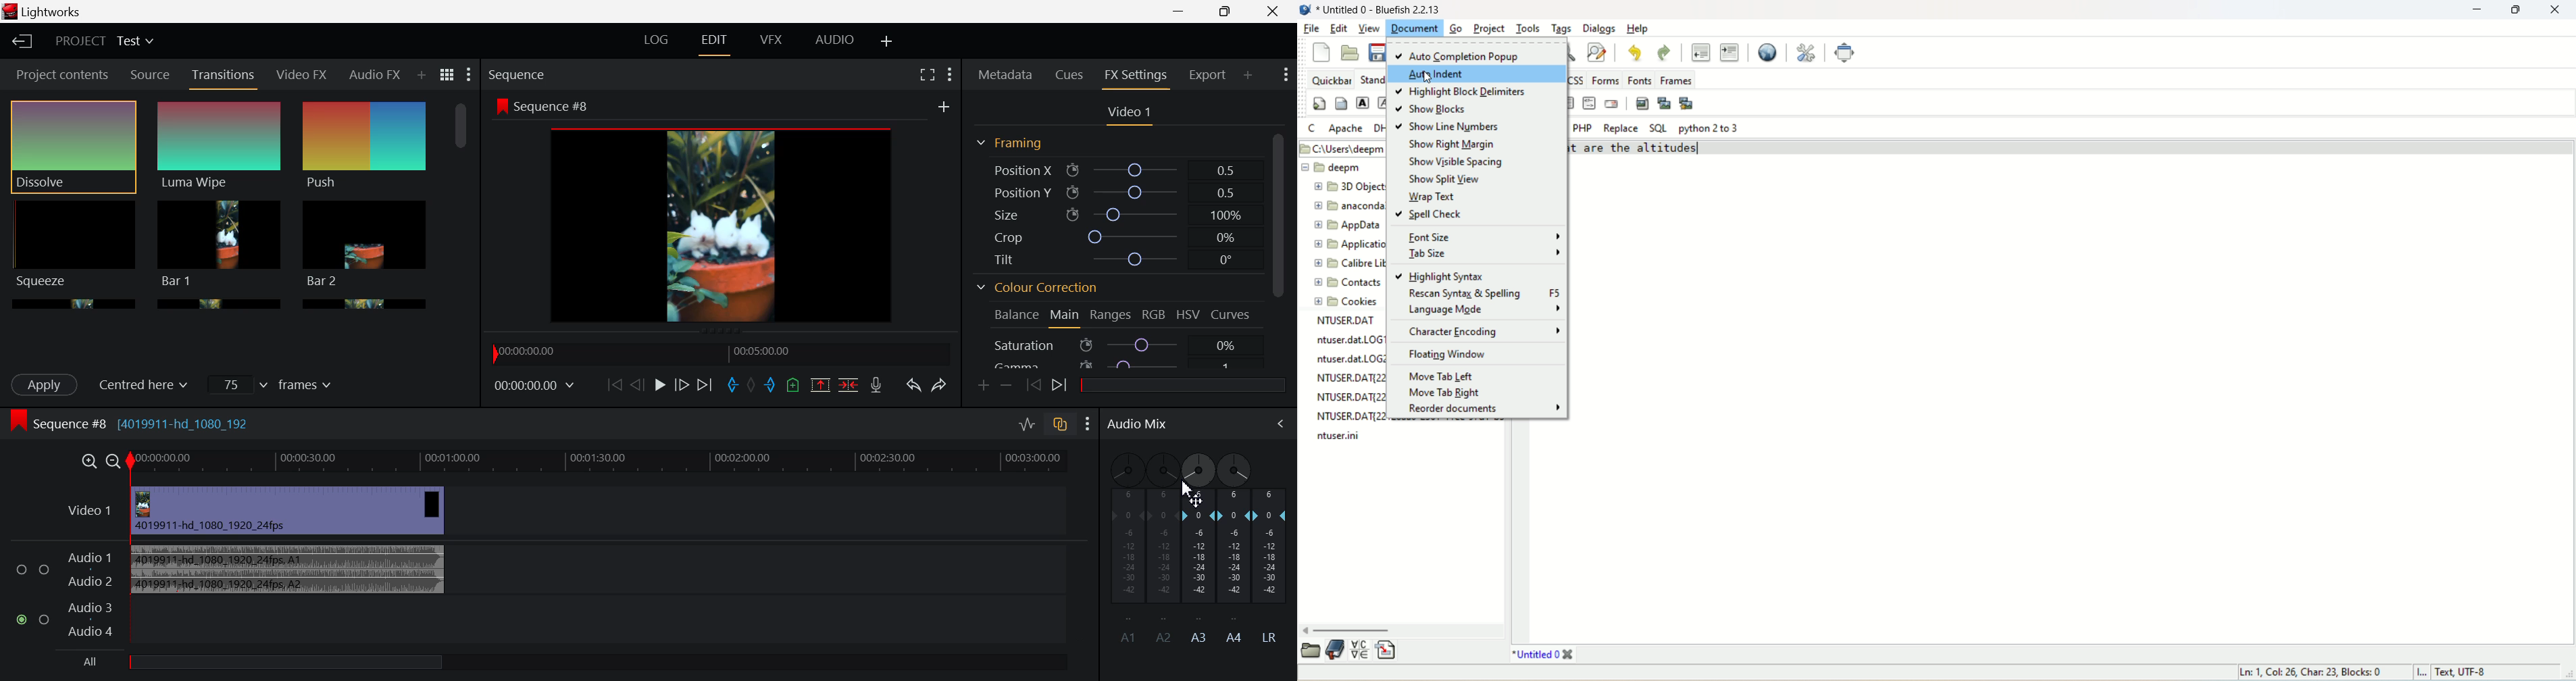  I want to click on Remove all marks, so click(751, 385).